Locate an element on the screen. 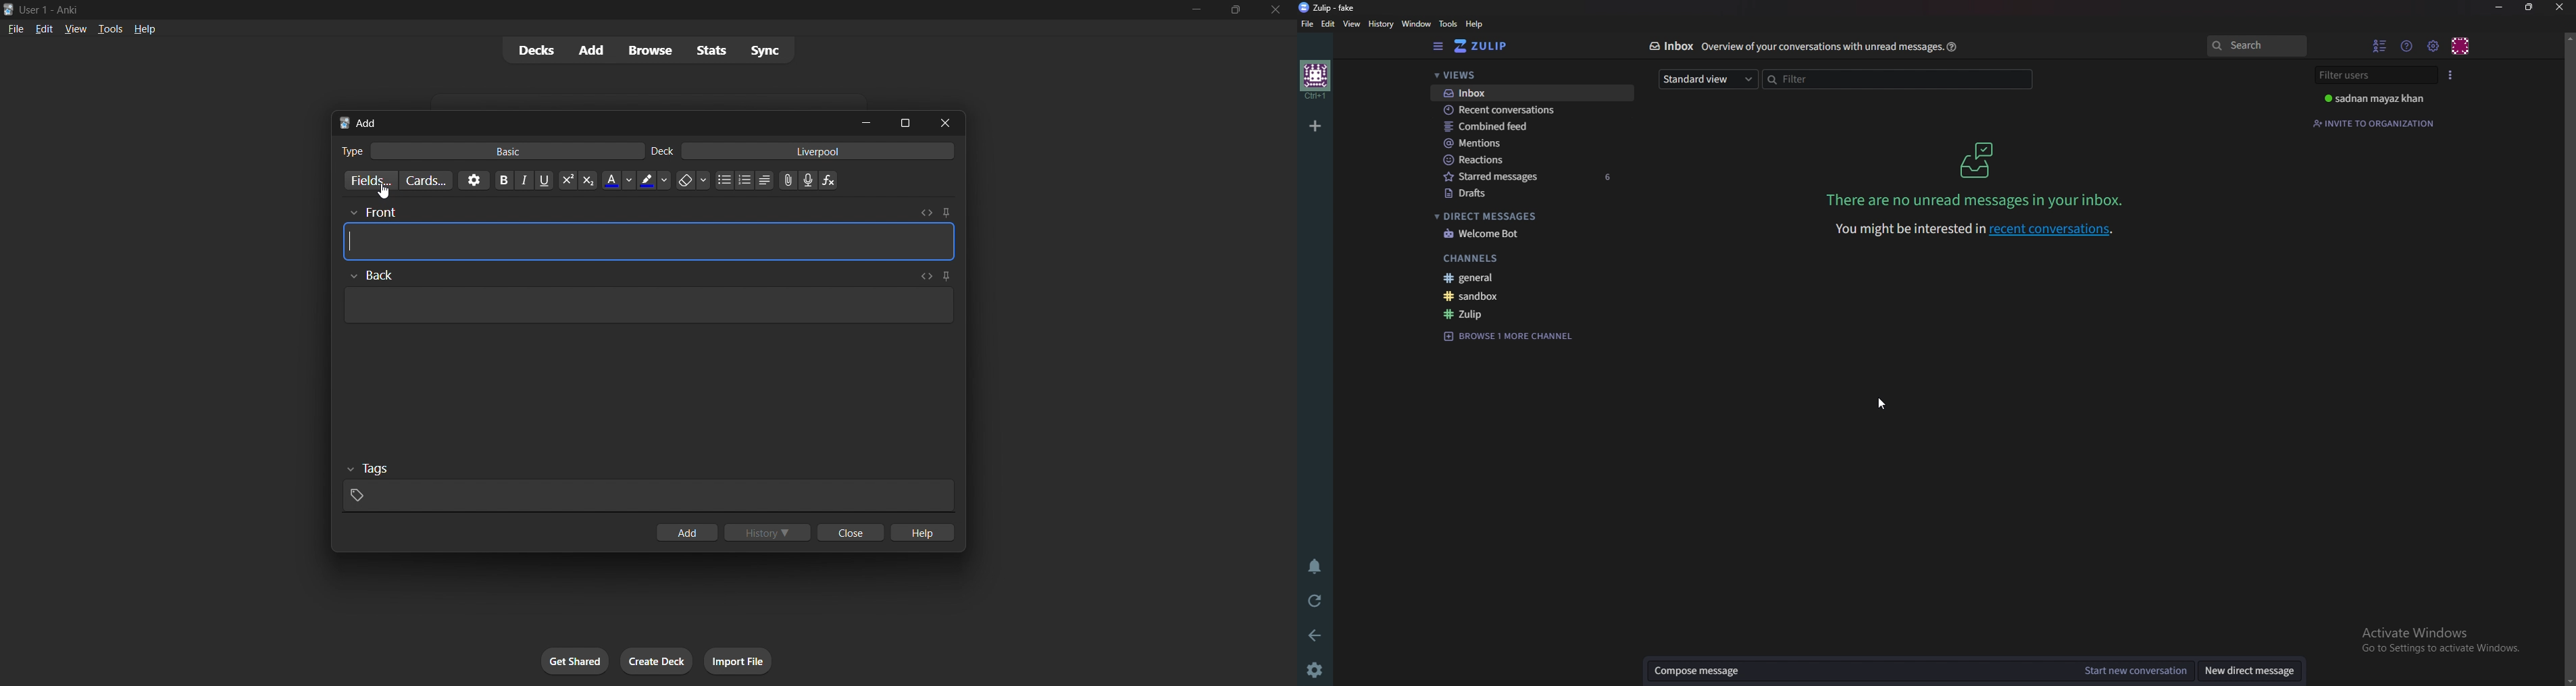 This screenshot has width=2576, height=700. Filter is located at coordinates (1899, 79).